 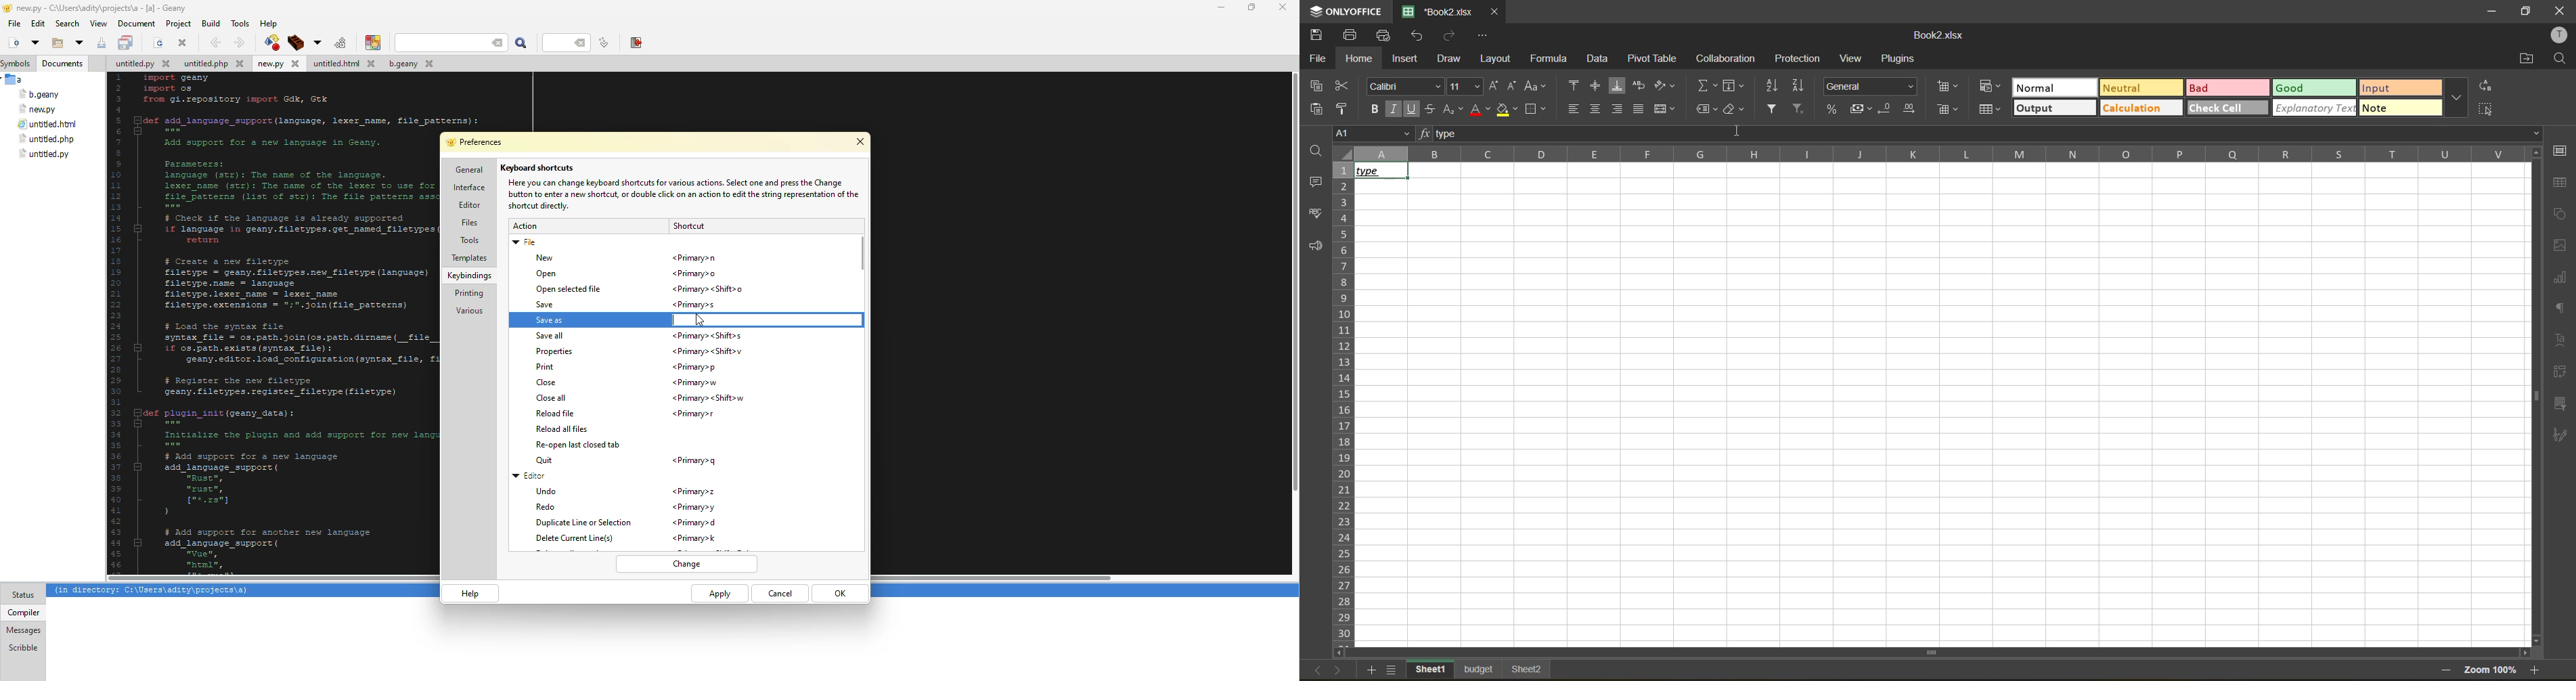 What do you see at coordinates (79, 43) in the screenshot?
I see `open` at bounding box center [79, 43].